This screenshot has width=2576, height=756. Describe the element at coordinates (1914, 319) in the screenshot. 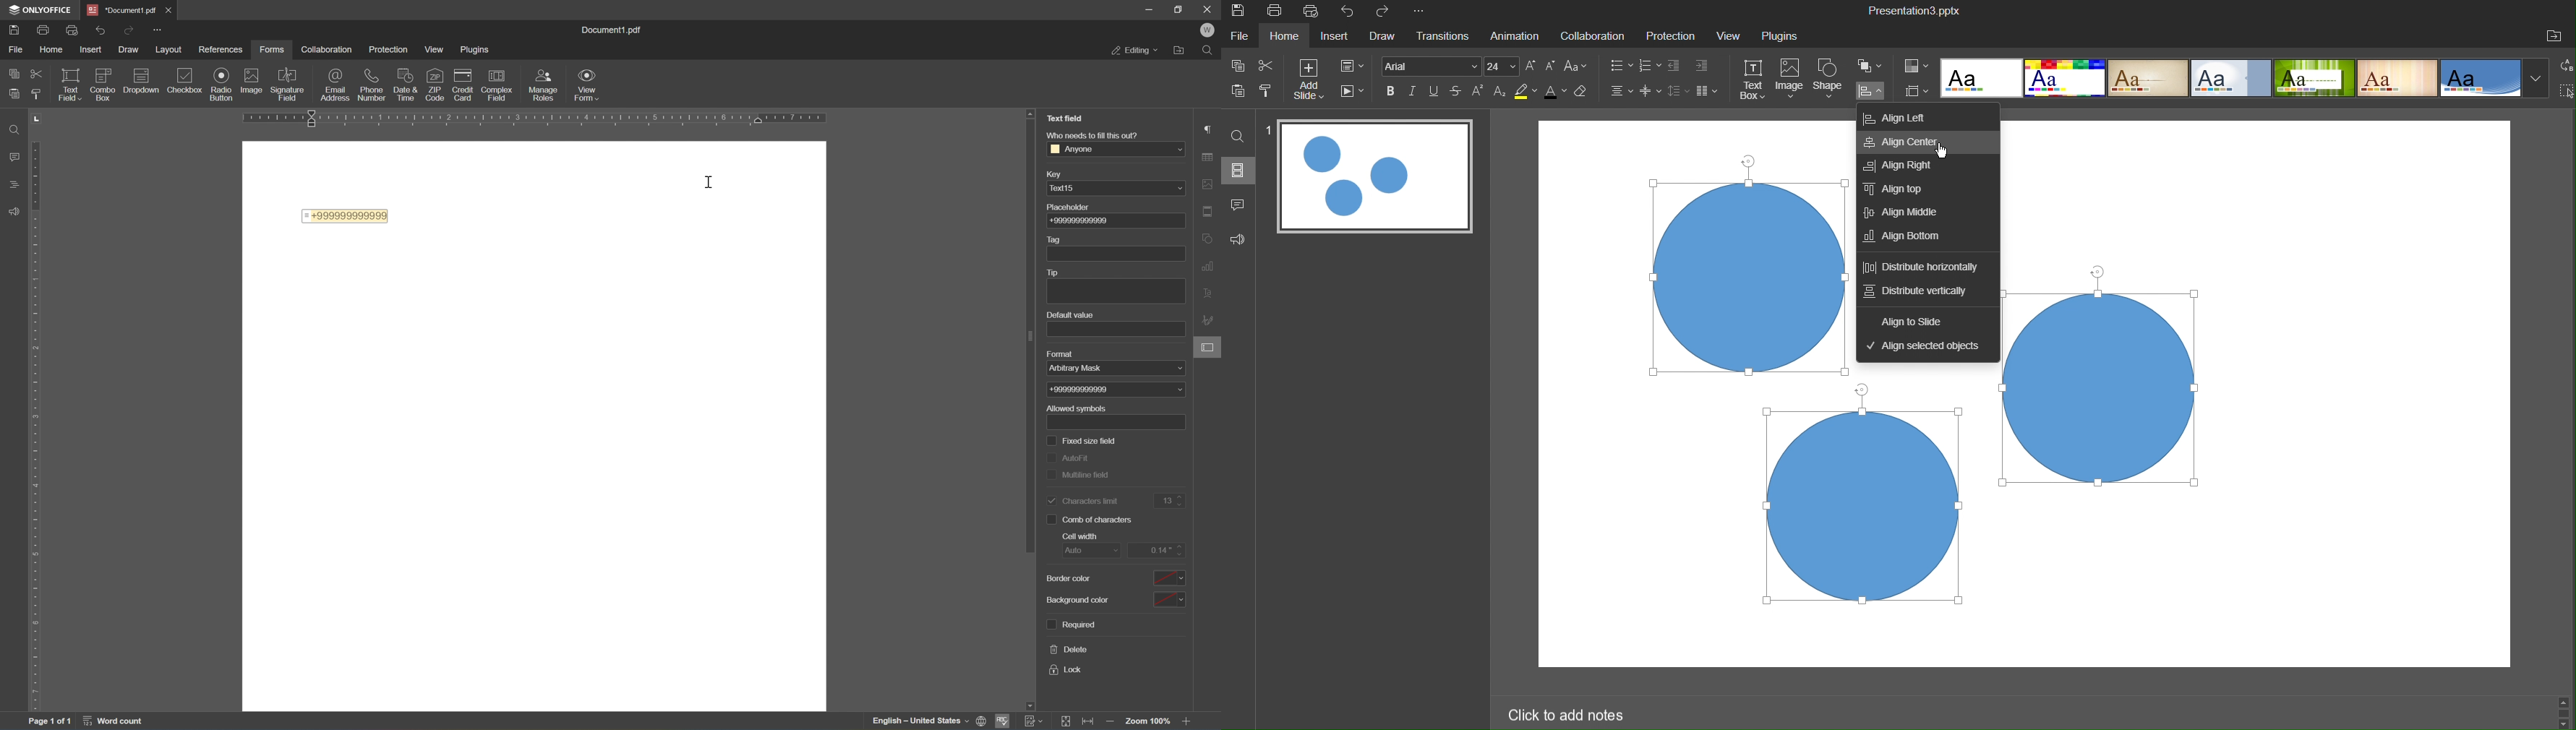

I see `Align to Slide` at that location.